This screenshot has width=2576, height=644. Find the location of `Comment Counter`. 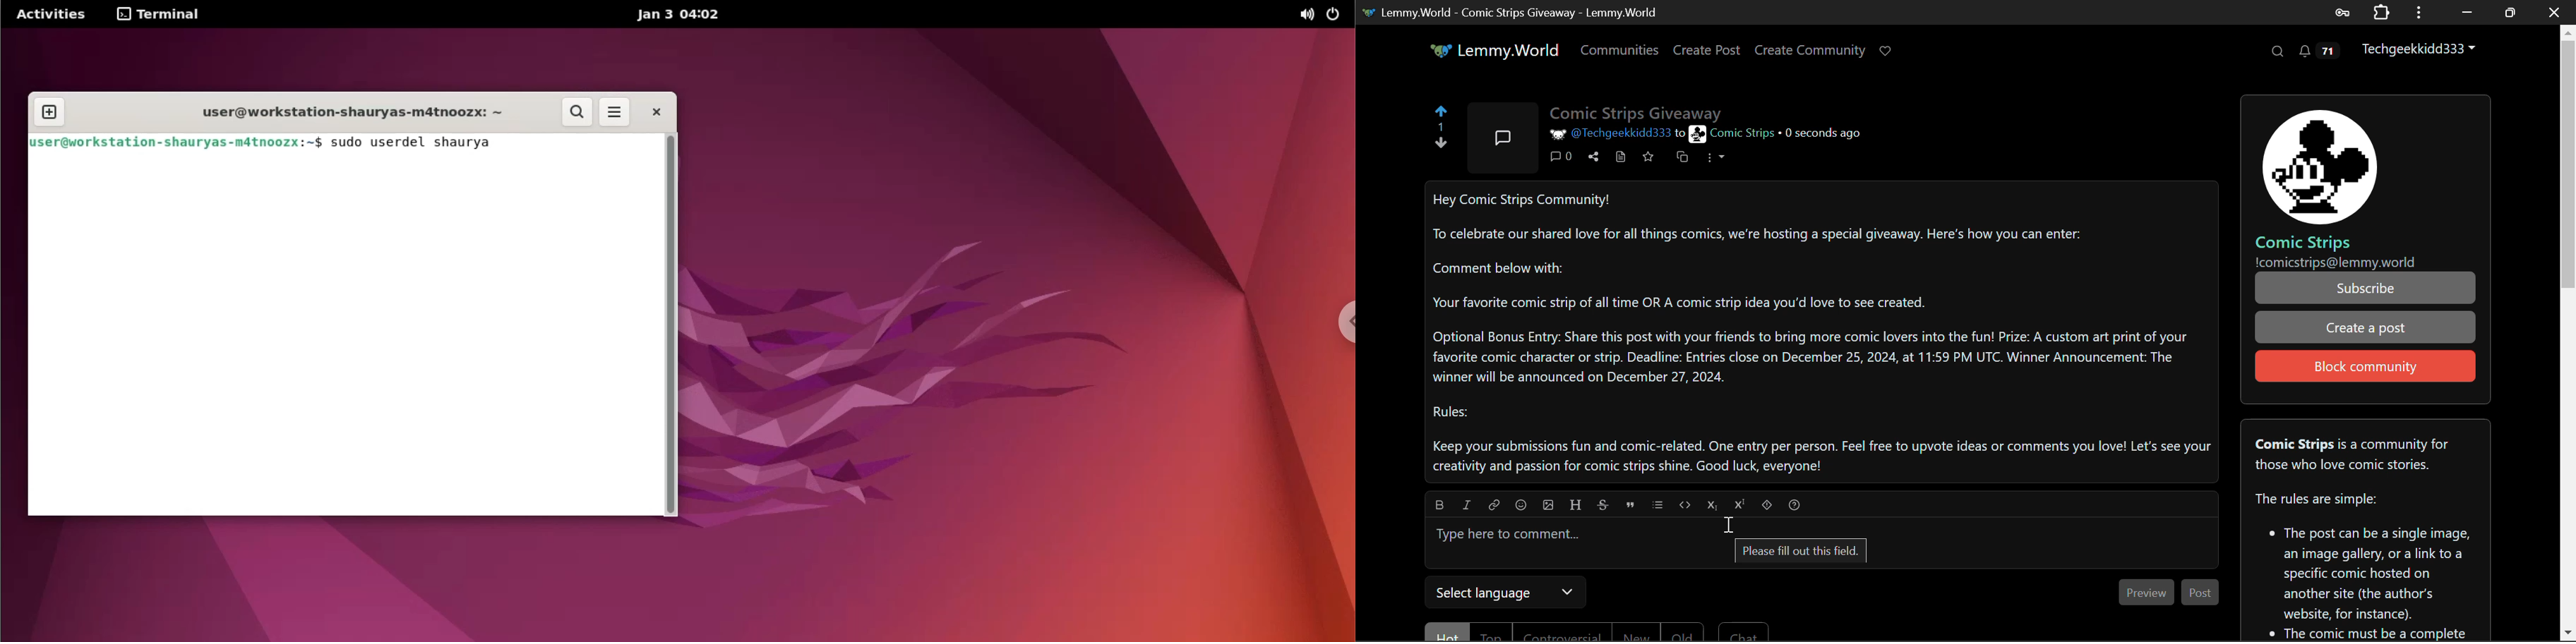

Comment Counter is located at coordinates (1562, 160).